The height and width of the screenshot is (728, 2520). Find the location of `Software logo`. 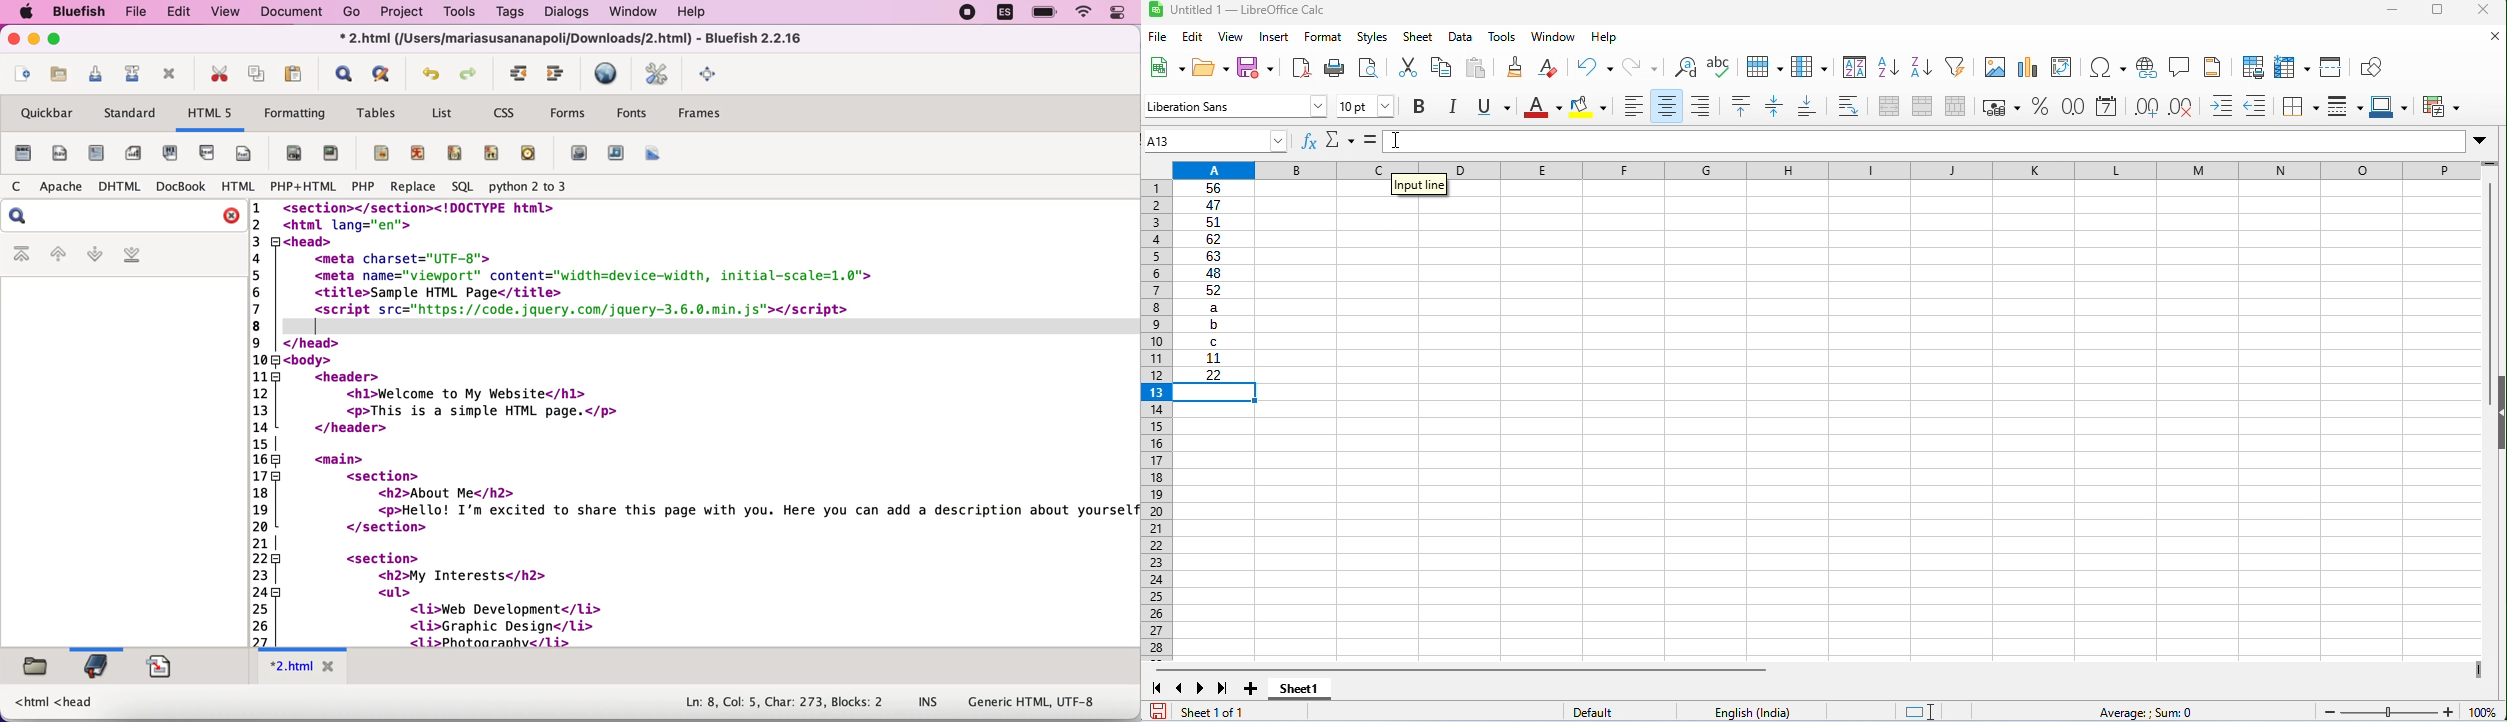

Software logo is located at coordinates (1157, 10).